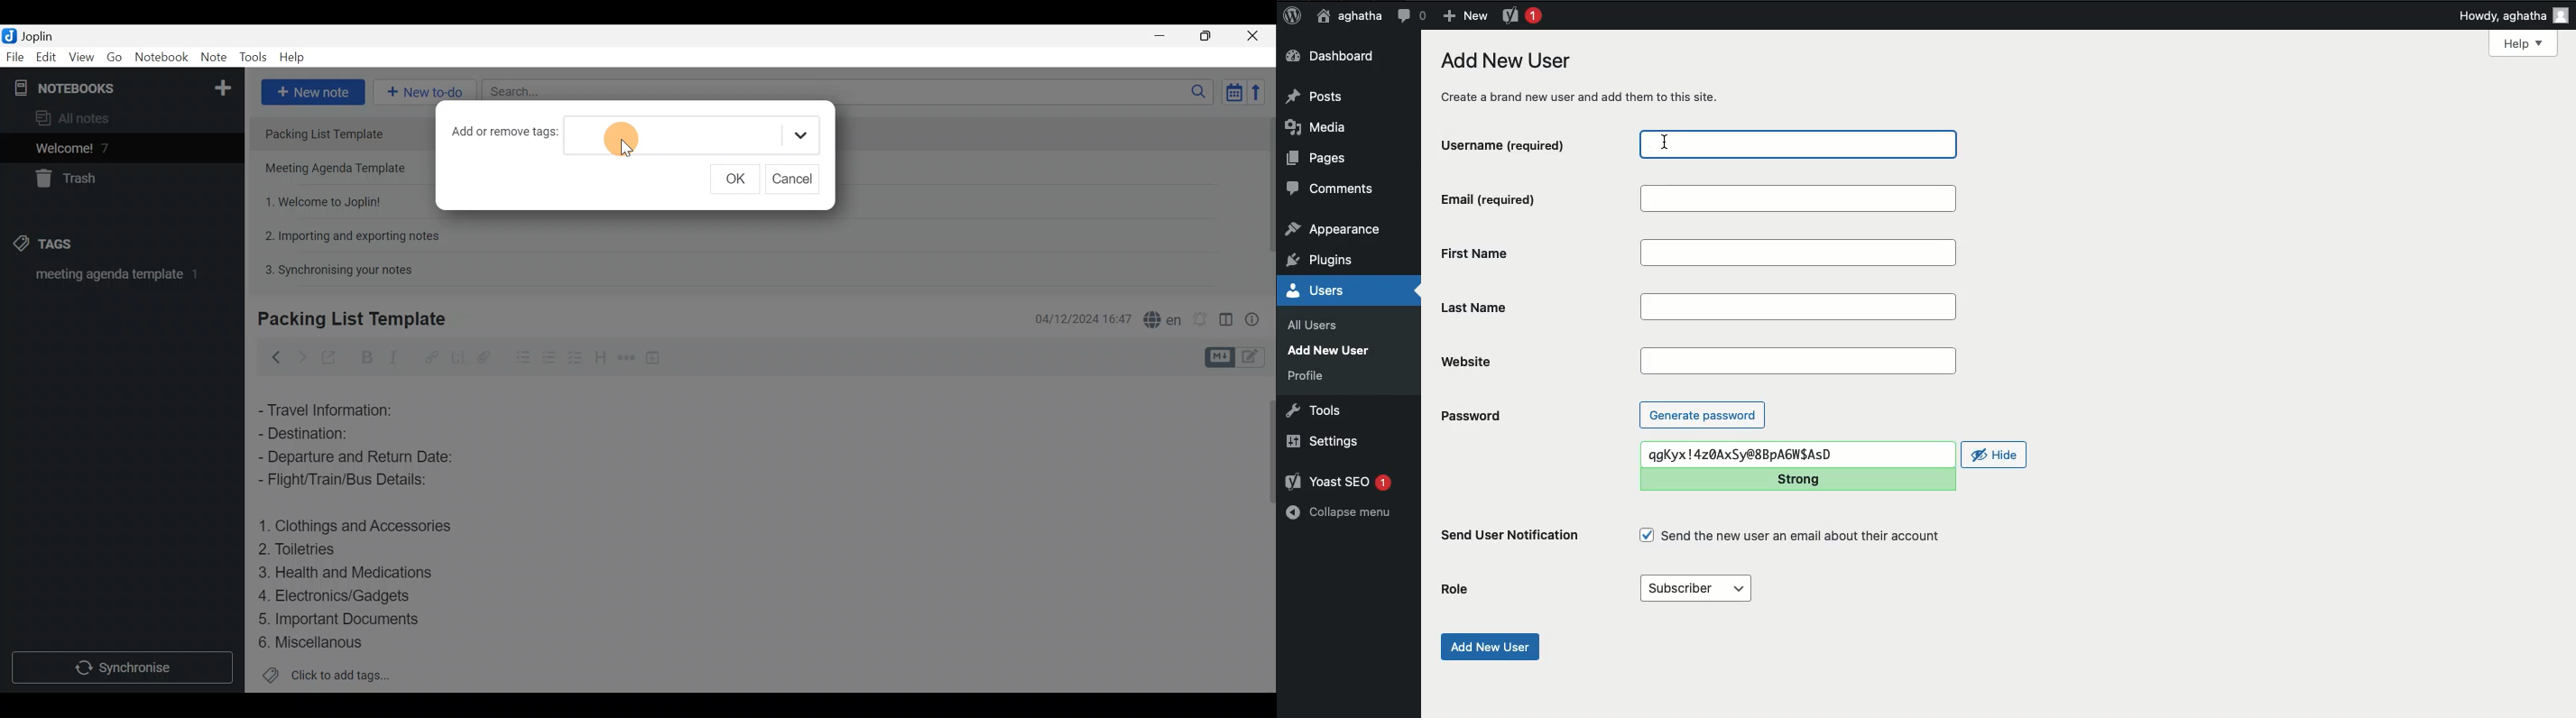 The width and height of the screenshot is (2576, 728). Describe the element at coordinates (1797, 455) in the screenshot. I see `qgKyx !4z0AxSy@8BpAGWSAsSD` at that location.